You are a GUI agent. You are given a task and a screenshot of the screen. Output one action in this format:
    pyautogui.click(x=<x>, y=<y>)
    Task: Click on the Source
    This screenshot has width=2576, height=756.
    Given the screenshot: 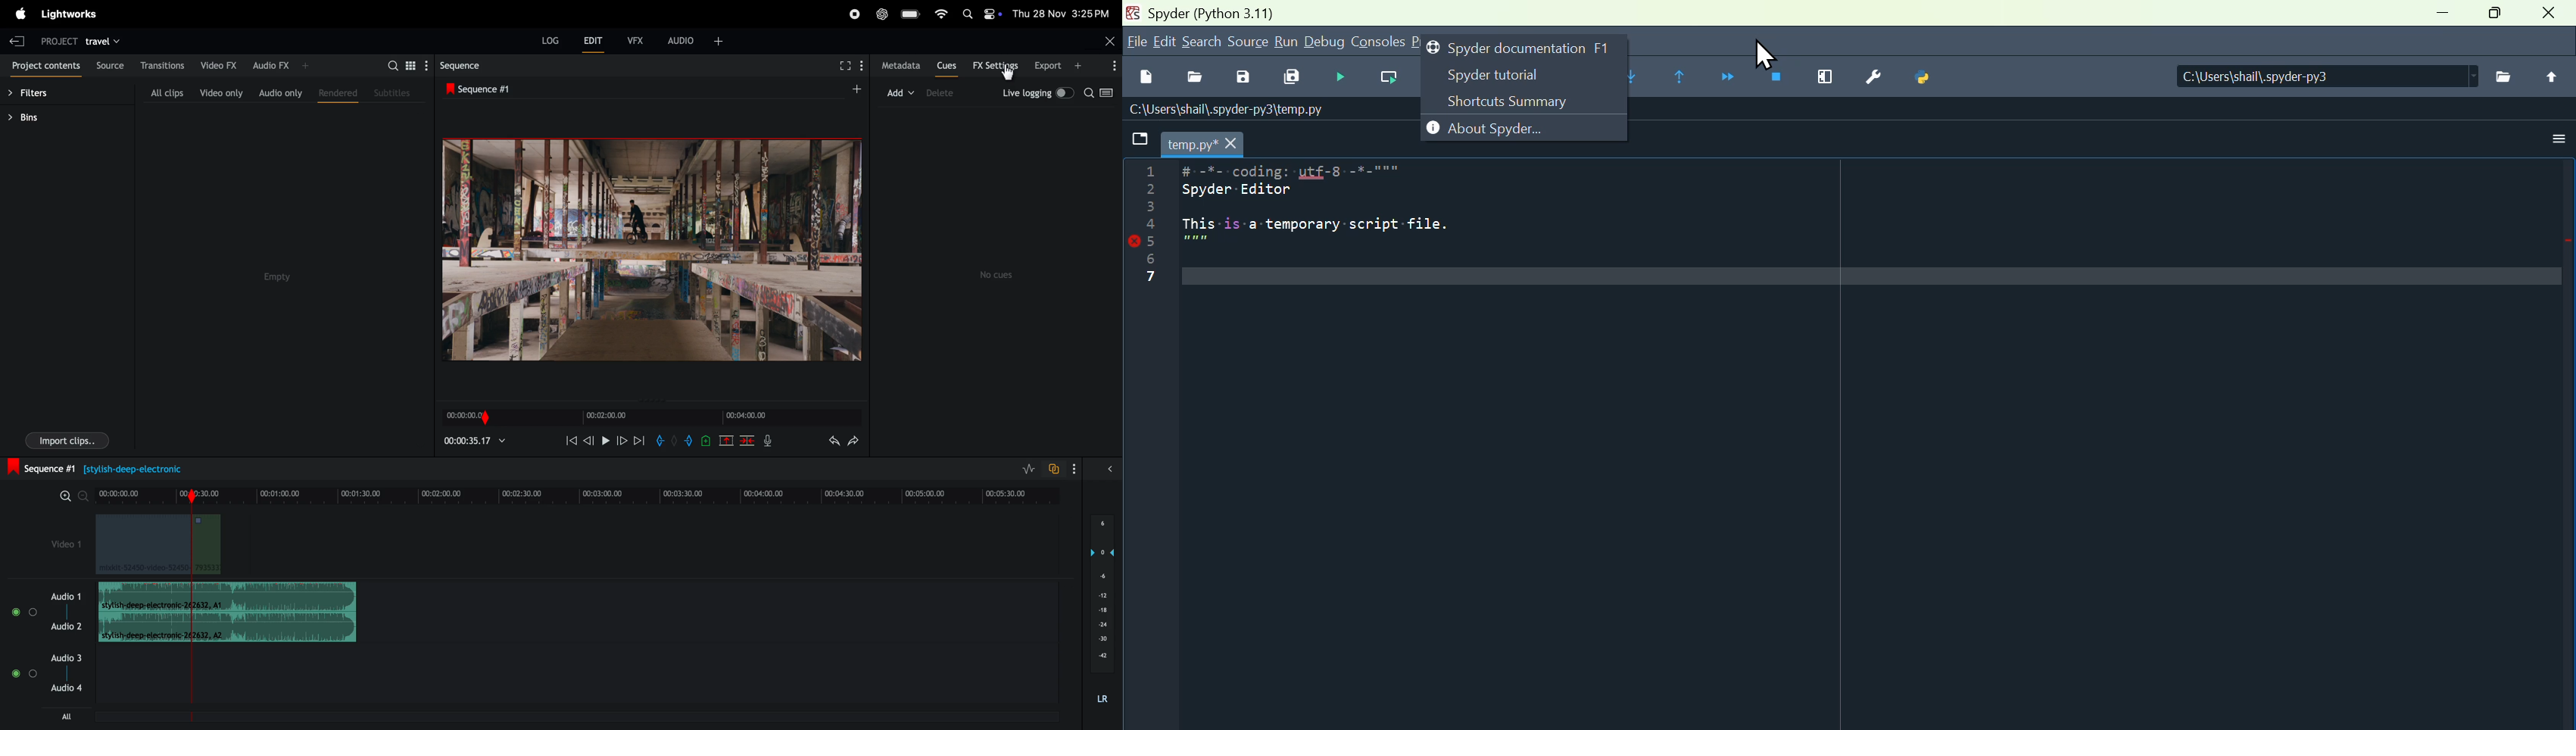 What is the action you would take?
    pyautogui.click(x=1249, y=41)
    